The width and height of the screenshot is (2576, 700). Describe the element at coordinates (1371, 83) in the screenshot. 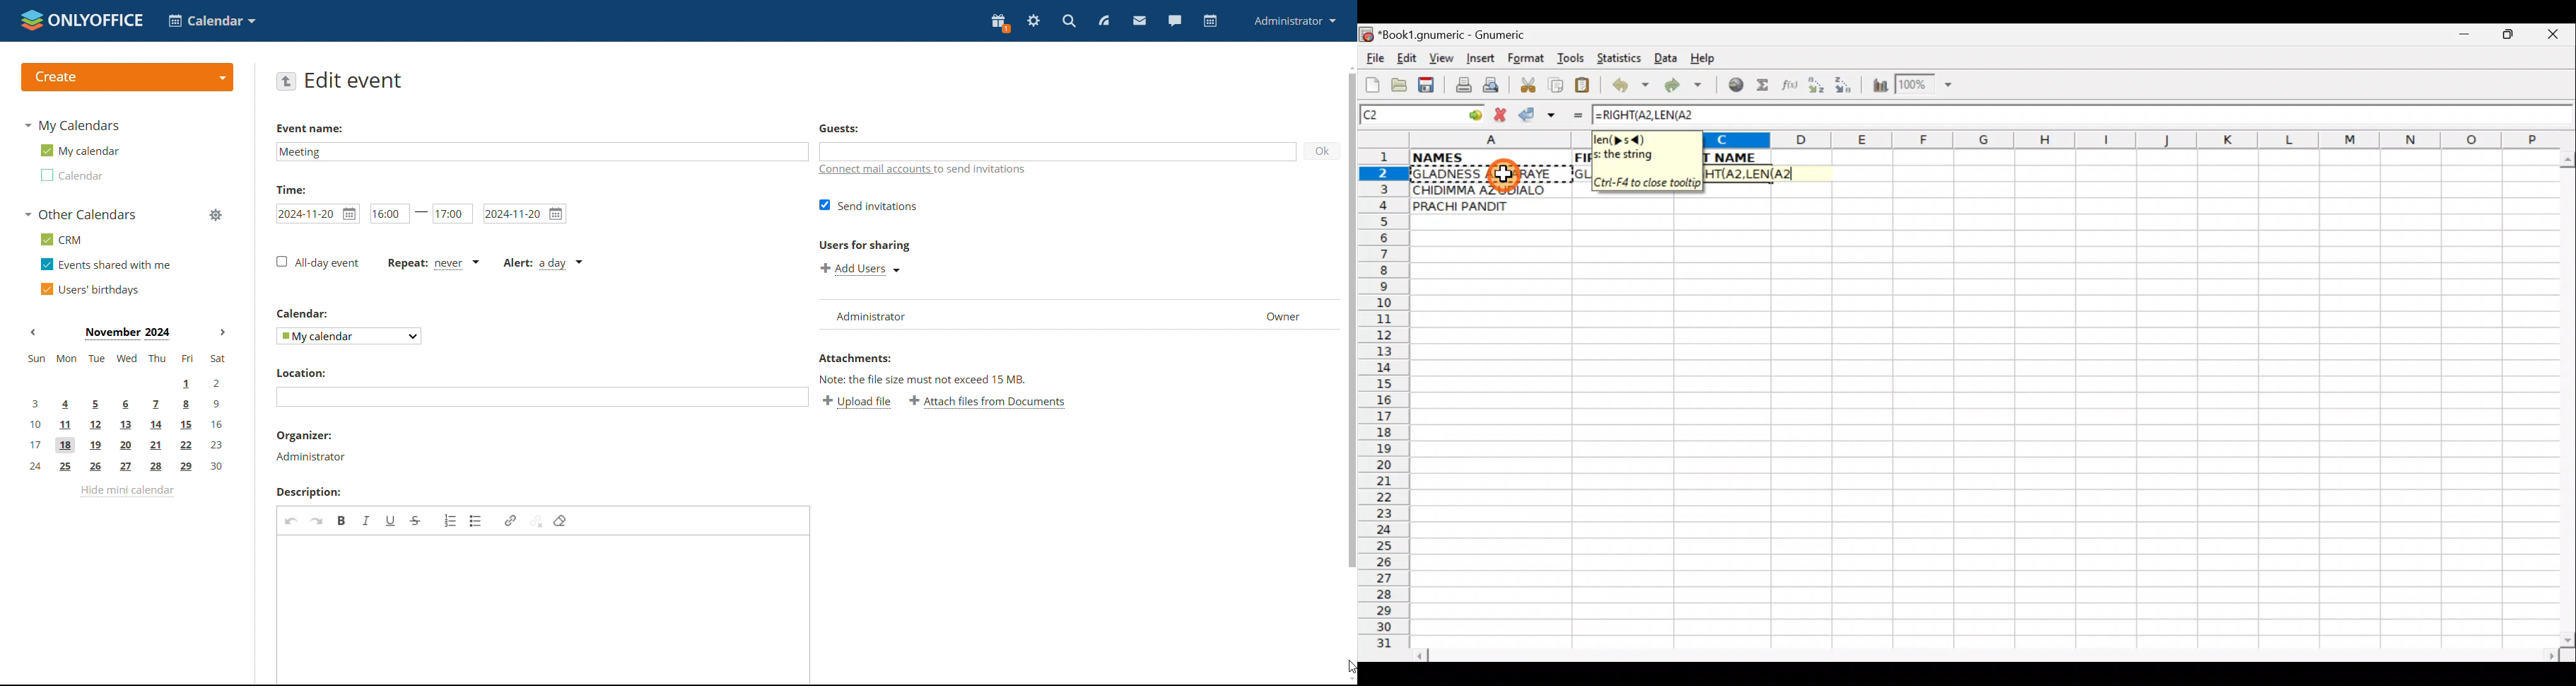

I see `Create new workbook` at that location.